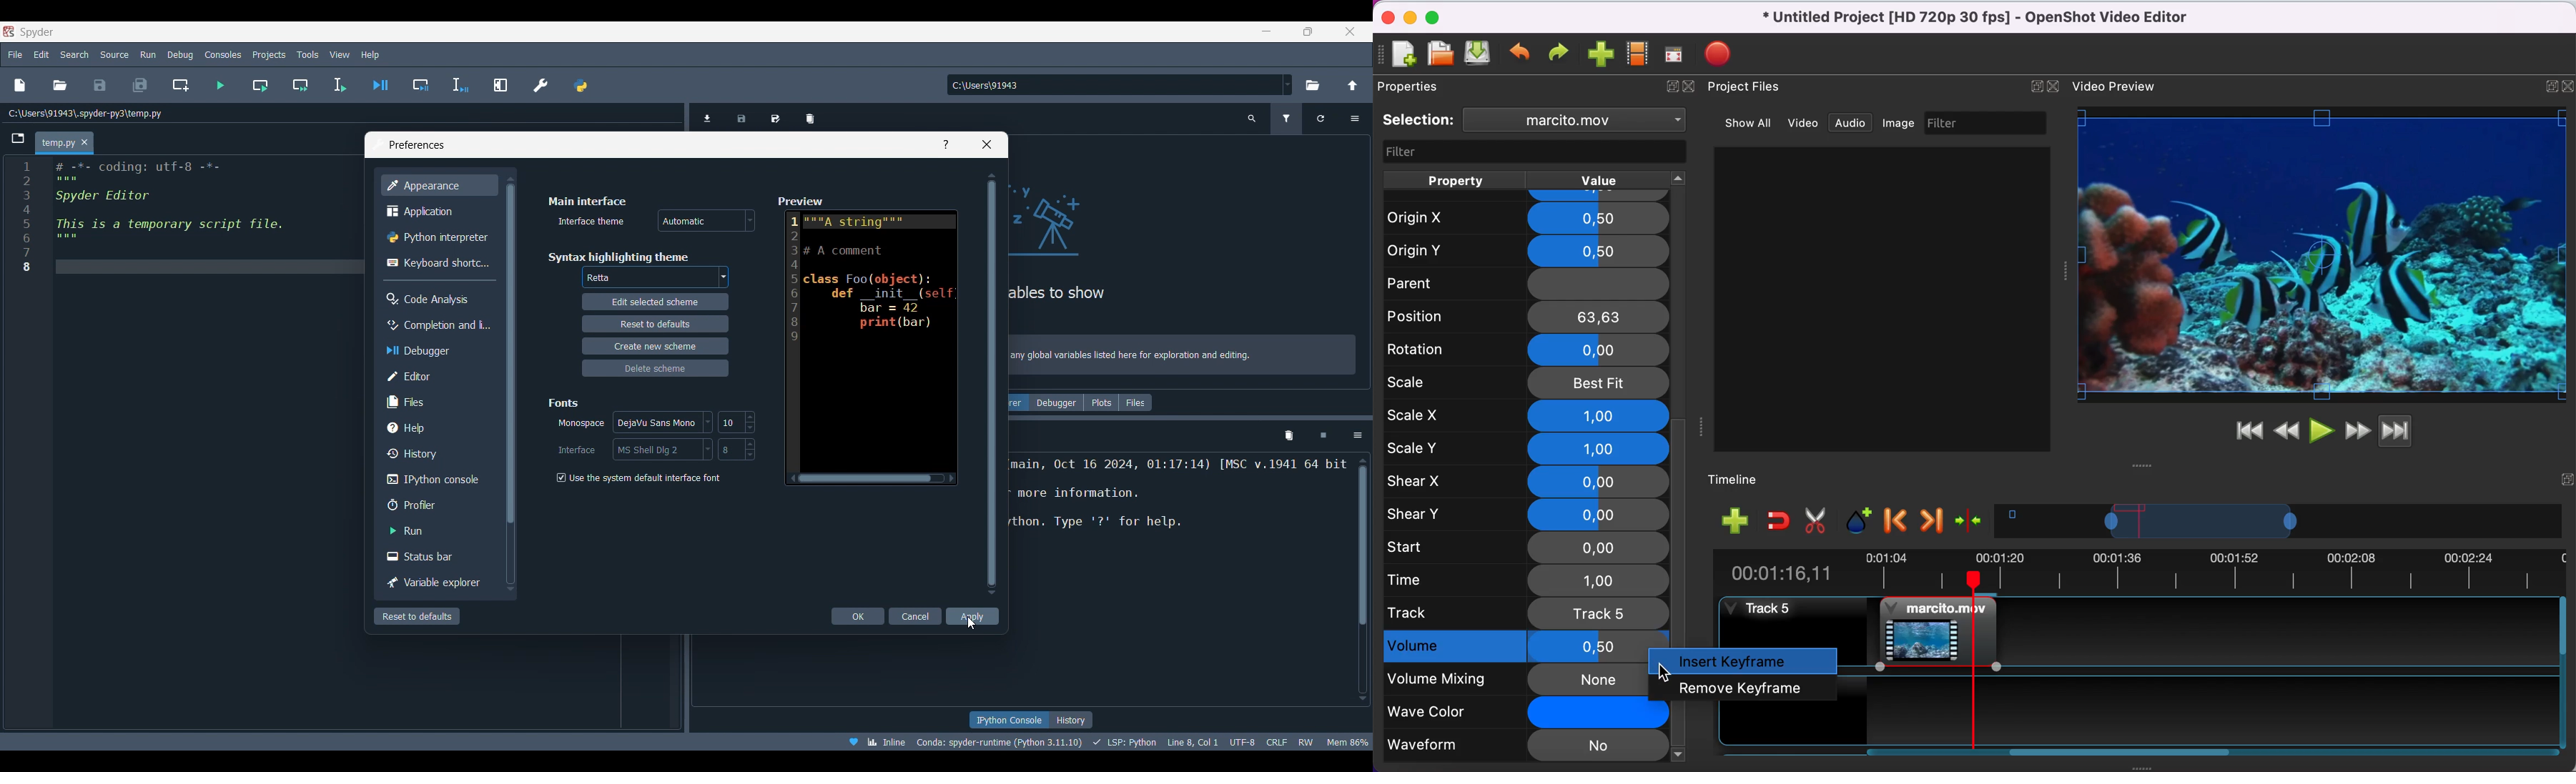 This screenshot has width=2576, height=784. What do you see at coordinates (971, 623) in the screenshot?
I see `Cursor clicking on Apply` at bounding box center [971, 623].